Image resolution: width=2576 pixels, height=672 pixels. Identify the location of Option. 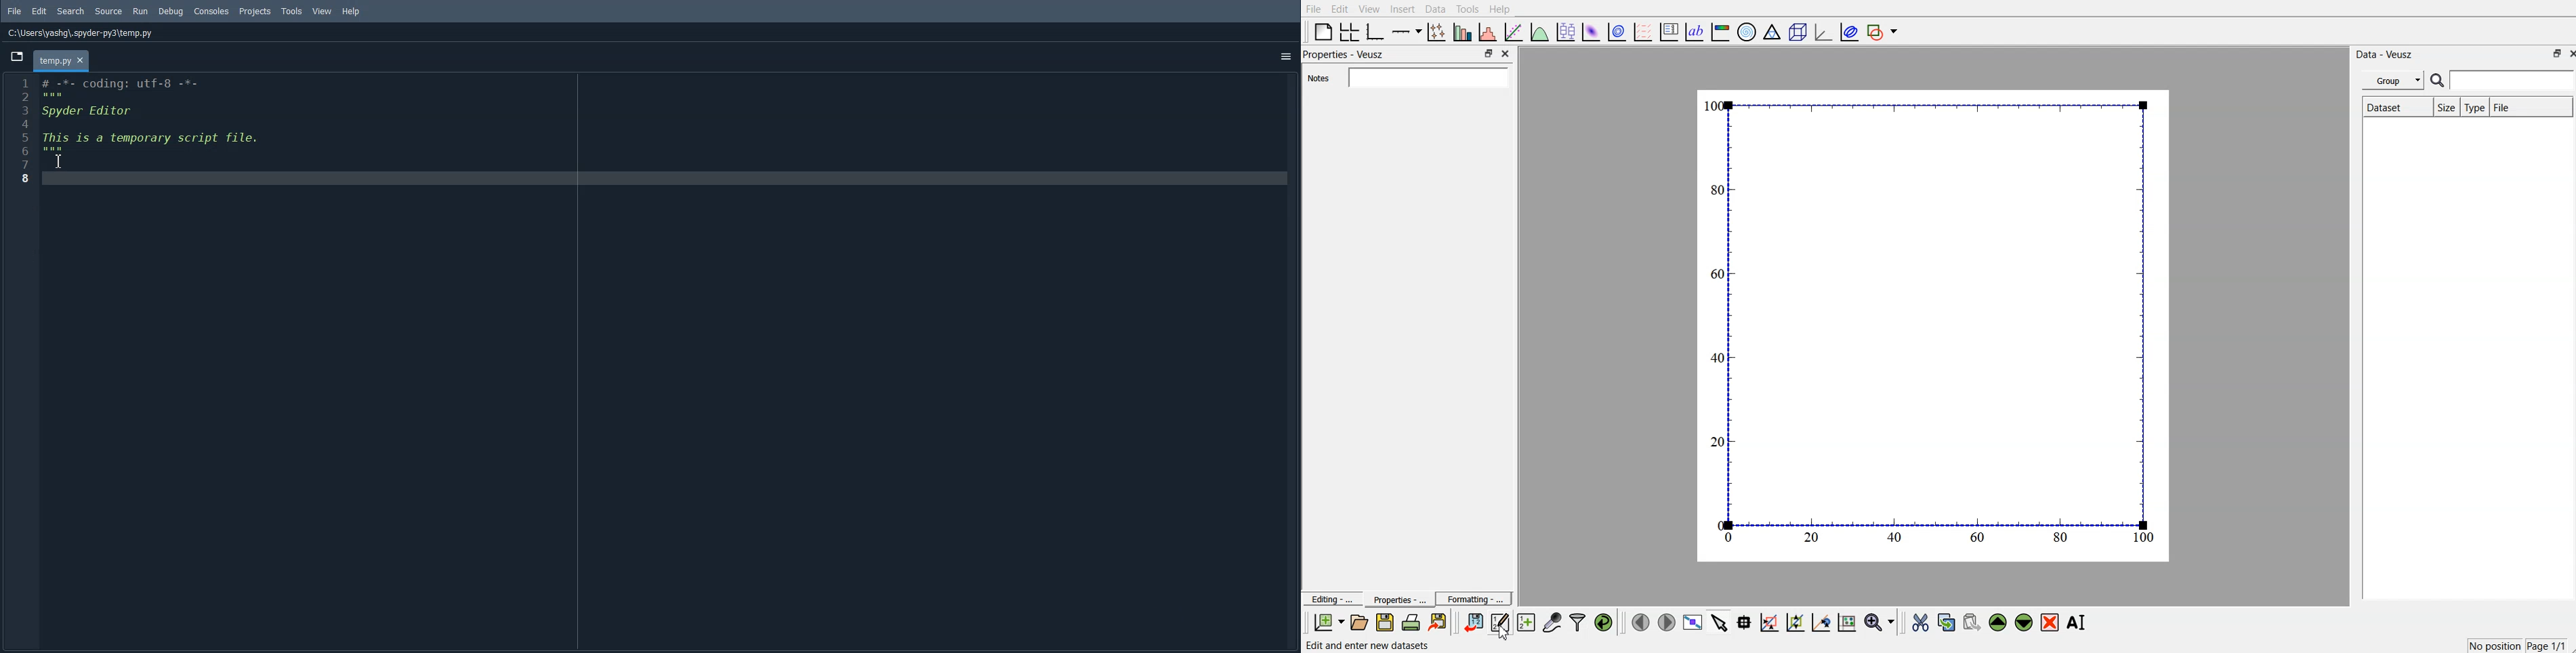
(1286, 56).